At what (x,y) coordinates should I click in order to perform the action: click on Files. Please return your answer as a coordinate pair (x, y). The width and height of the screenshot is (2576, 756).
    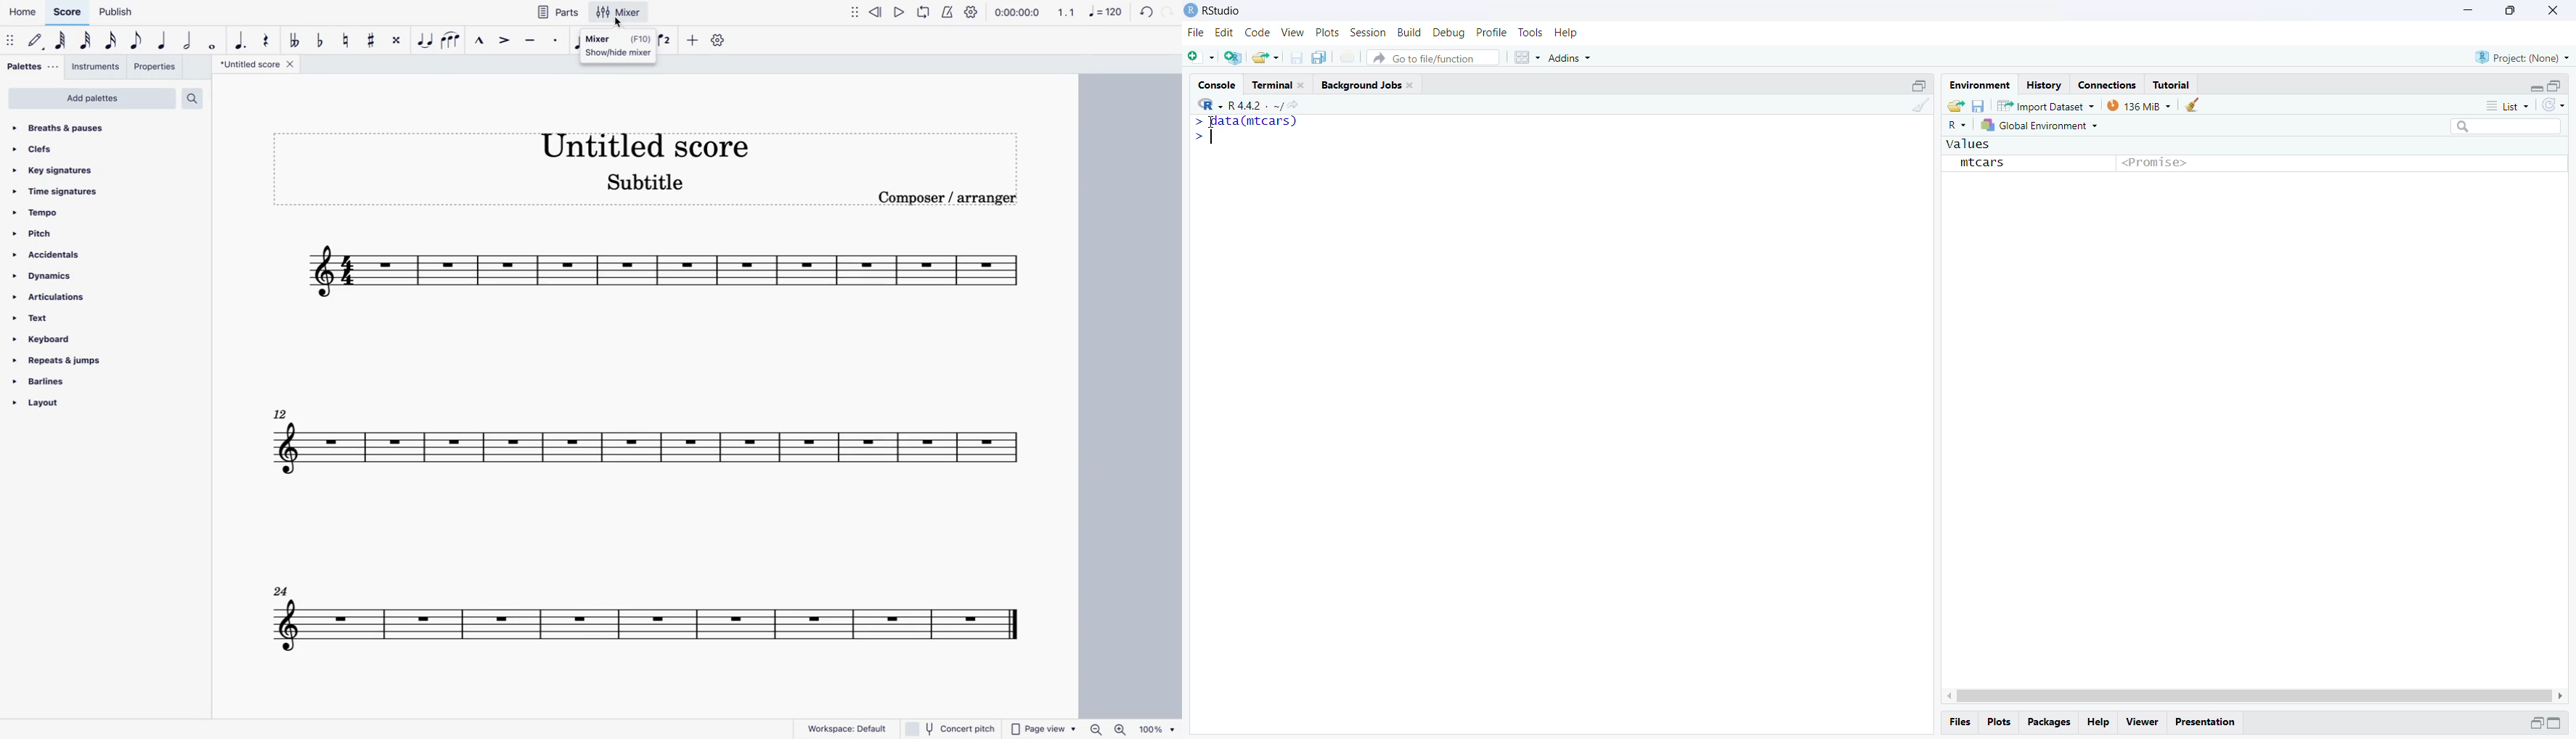
    Looking at the image, I should click on (1962, 722).